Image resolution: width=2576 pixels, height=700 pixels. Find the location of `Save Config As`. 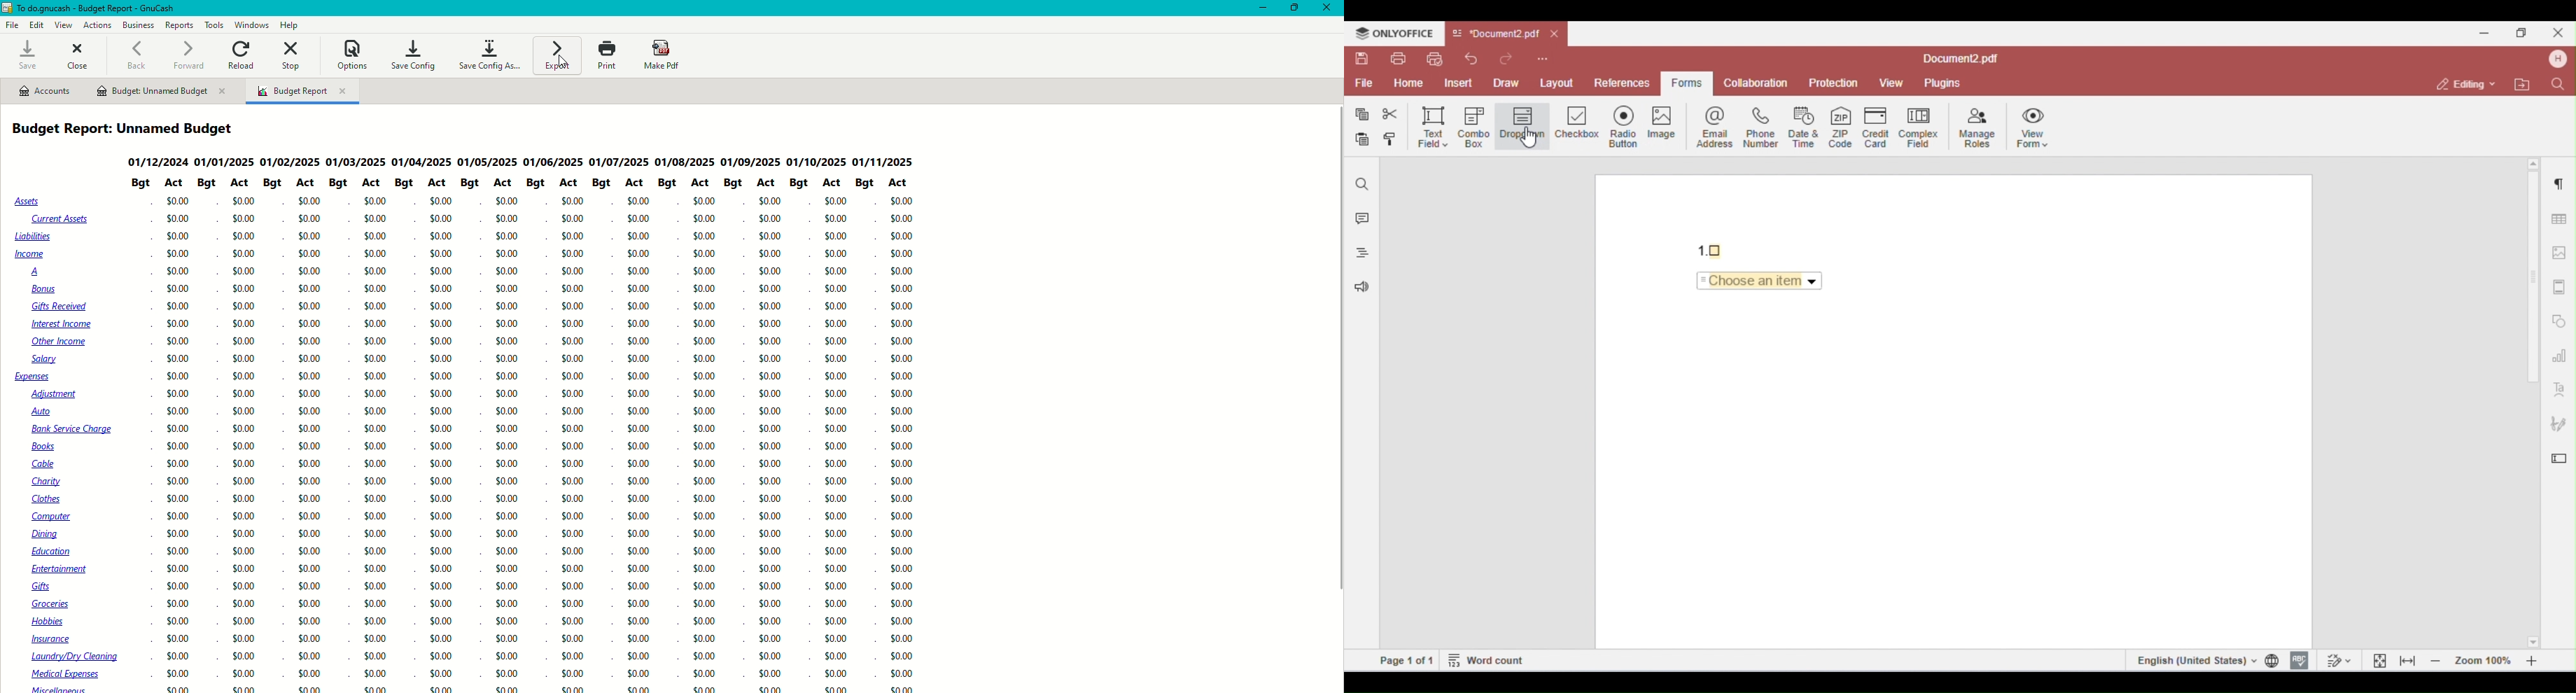

Save Config As is located at coordinates (491, 55).